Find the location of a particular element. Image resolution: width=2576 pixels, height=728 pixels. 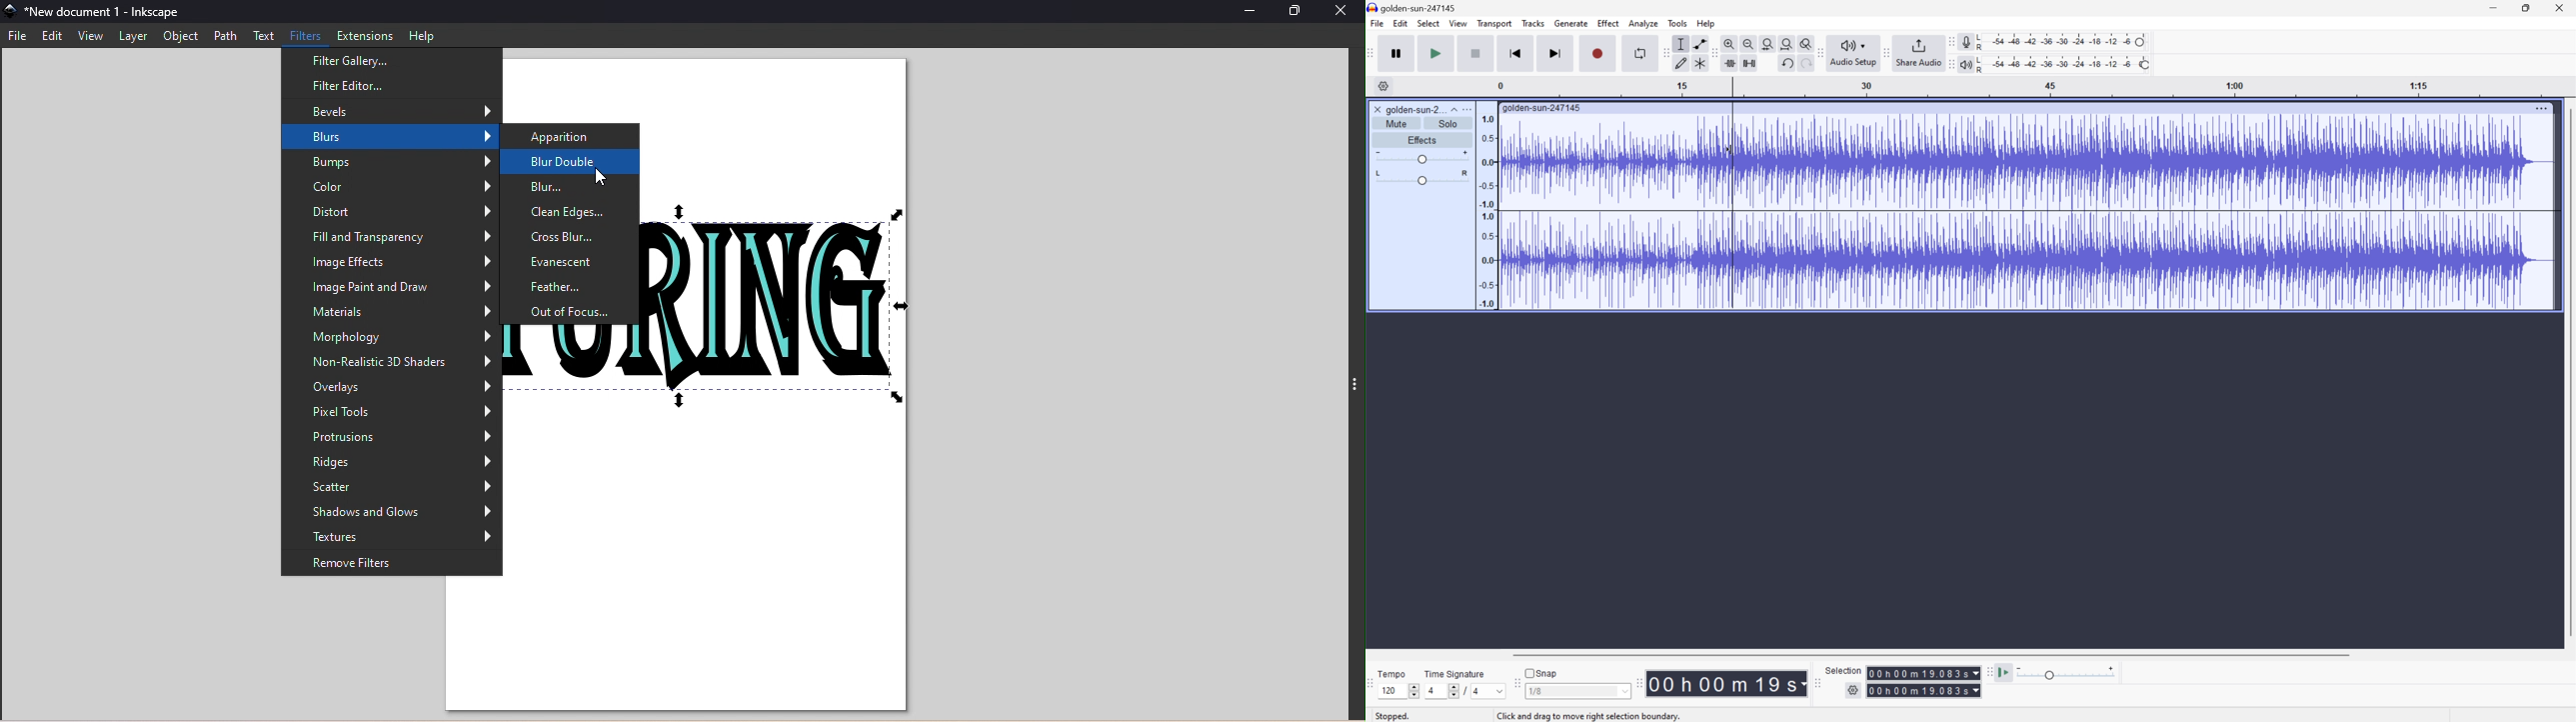

Playback meter is located at coordinates (1964, 65).